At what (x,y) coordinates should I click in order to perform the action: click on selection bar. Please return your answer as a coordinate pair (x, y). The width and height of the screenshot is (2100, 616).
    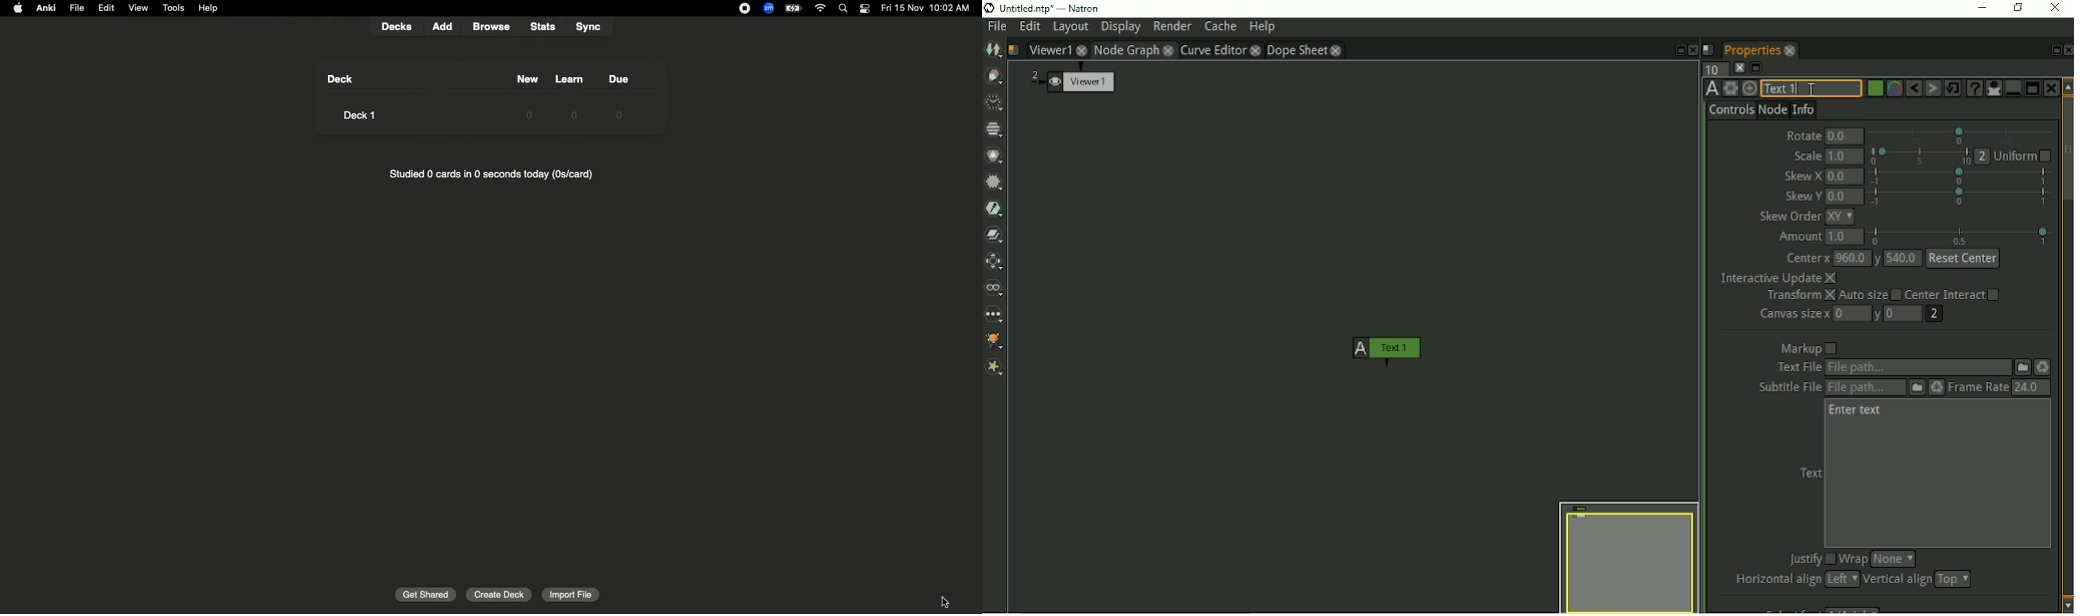
    Looking at the image, I should click on (1919, 156).